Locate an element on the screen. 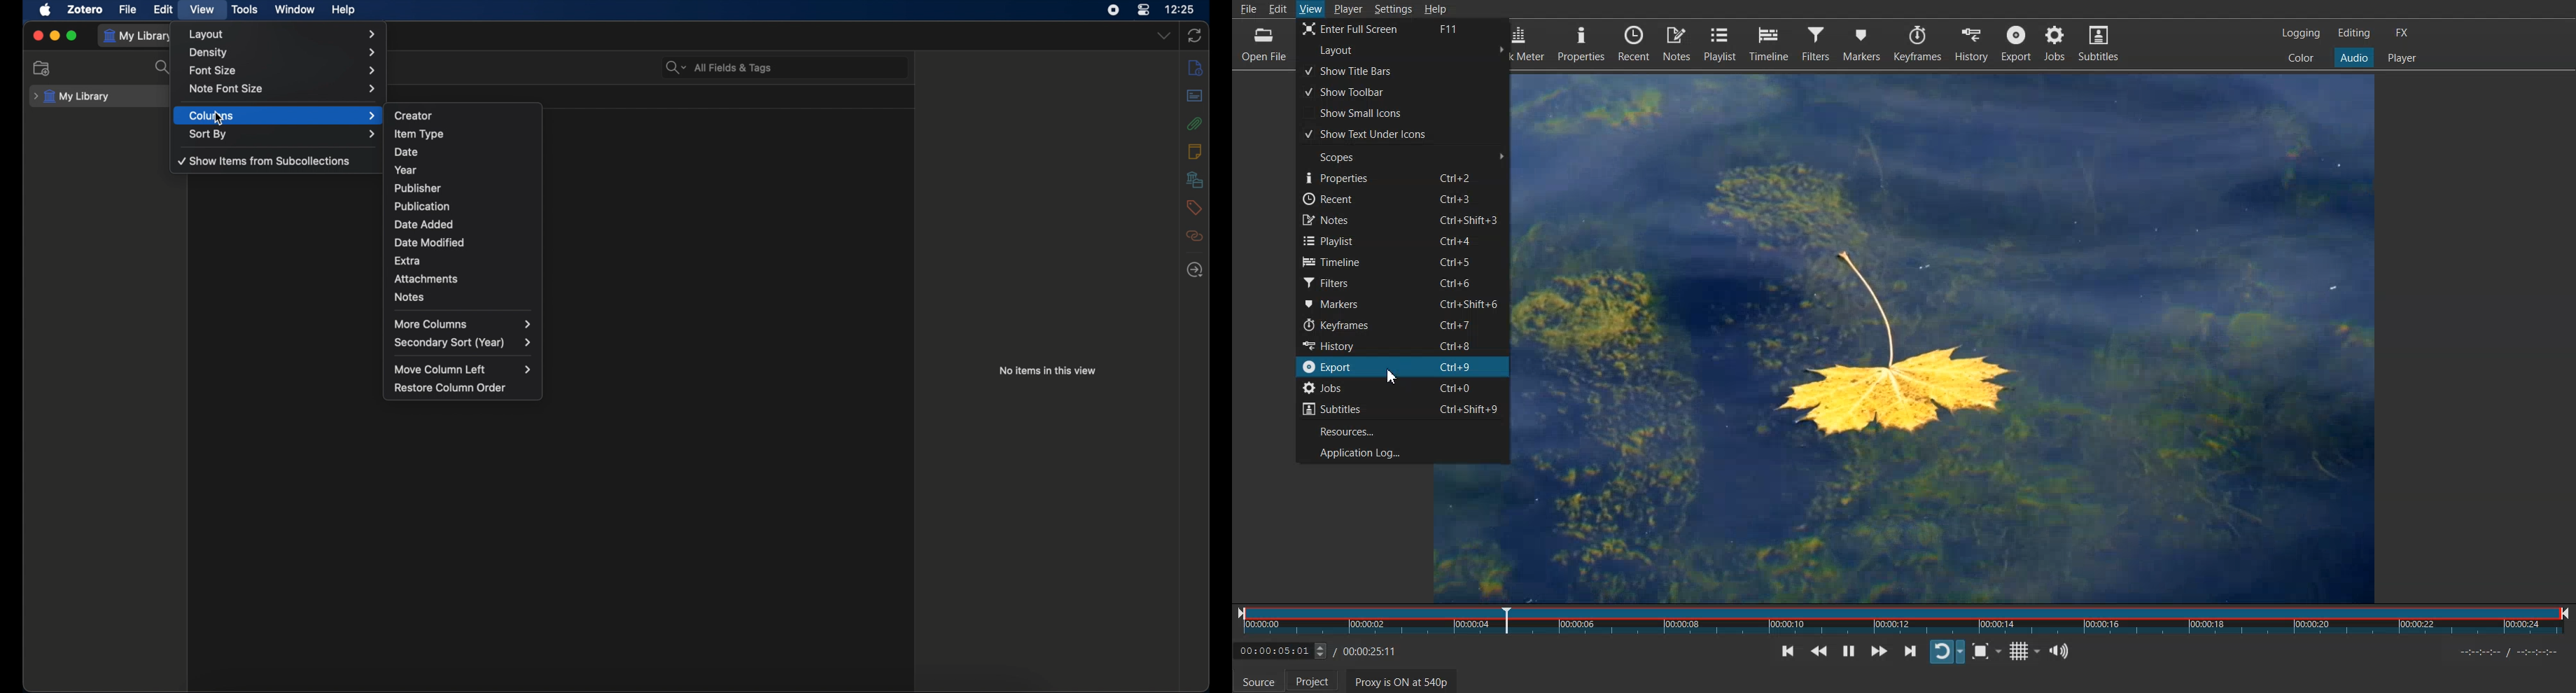 The image size is (2576, 700). Toggle grid display on the player is located at coordinates (2024, 652).